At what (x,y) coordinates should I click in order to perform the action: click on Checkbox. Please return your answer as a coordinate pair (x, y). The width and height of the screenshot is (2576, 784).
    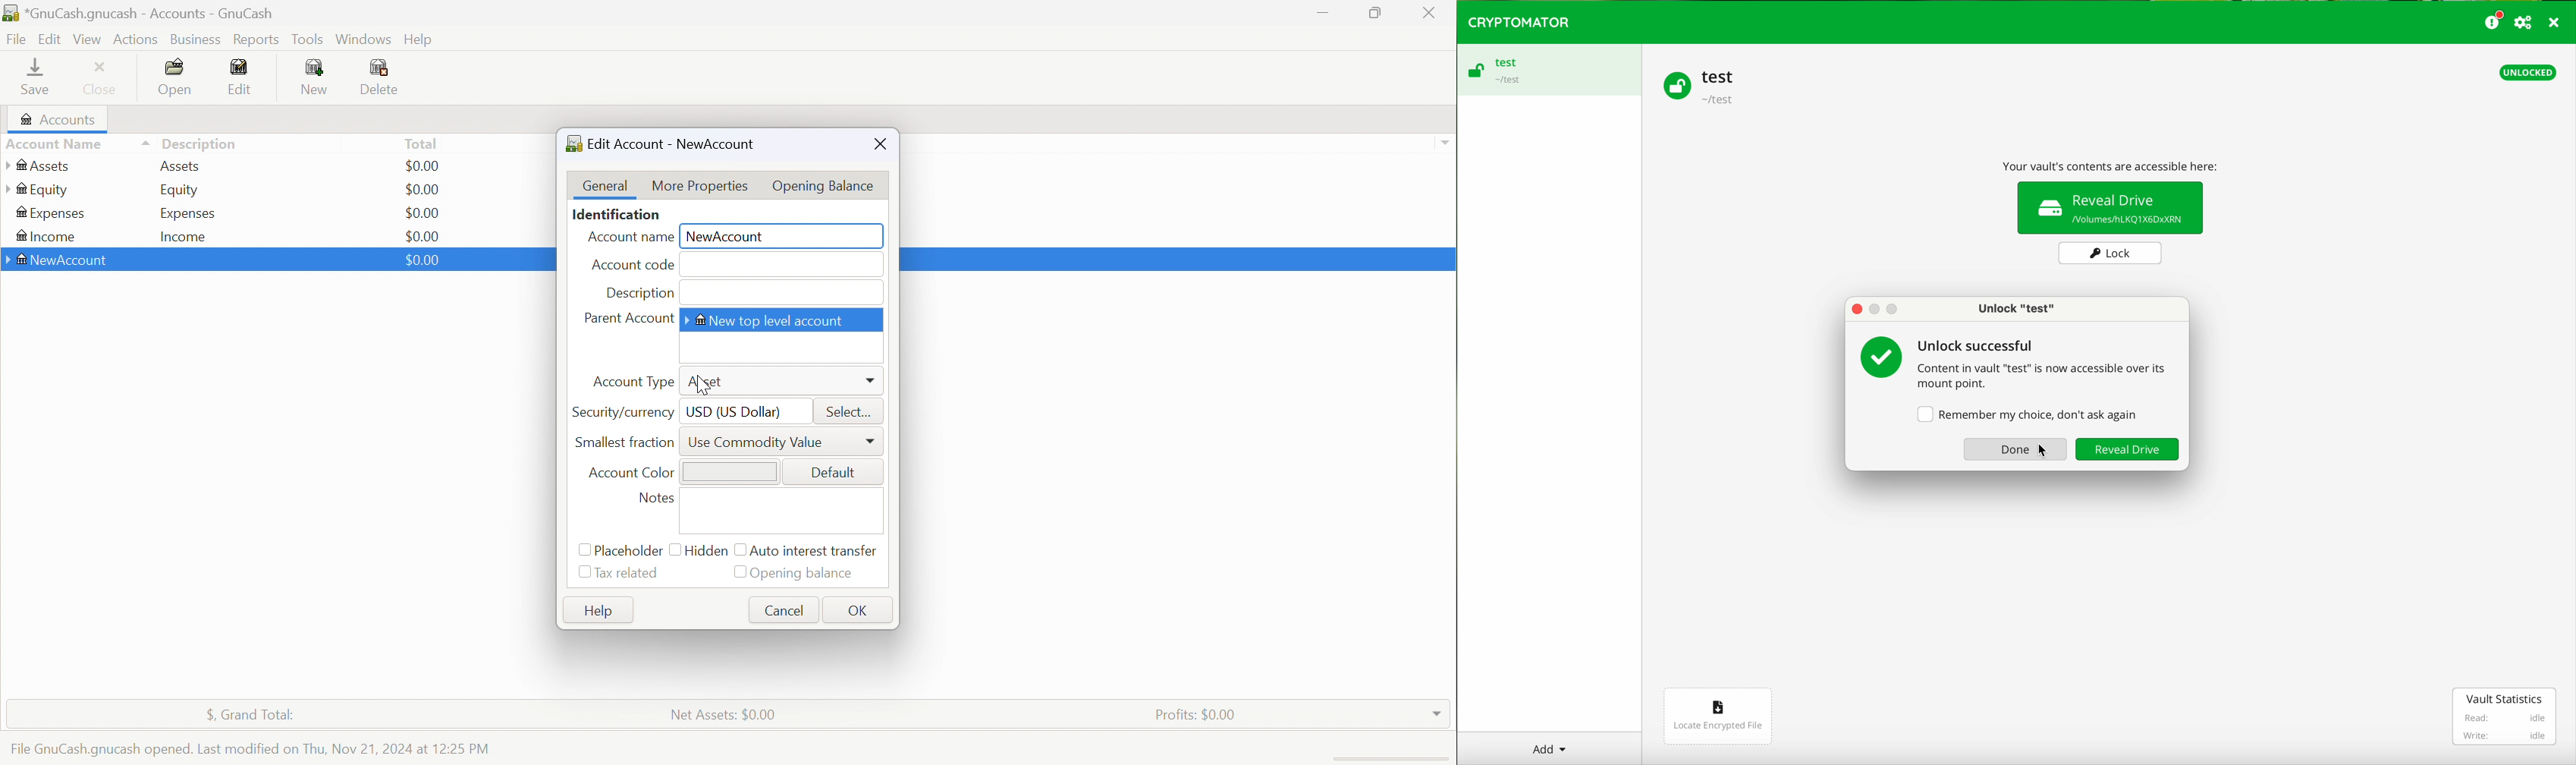
    Looking at the image, I should click on (738, 573).